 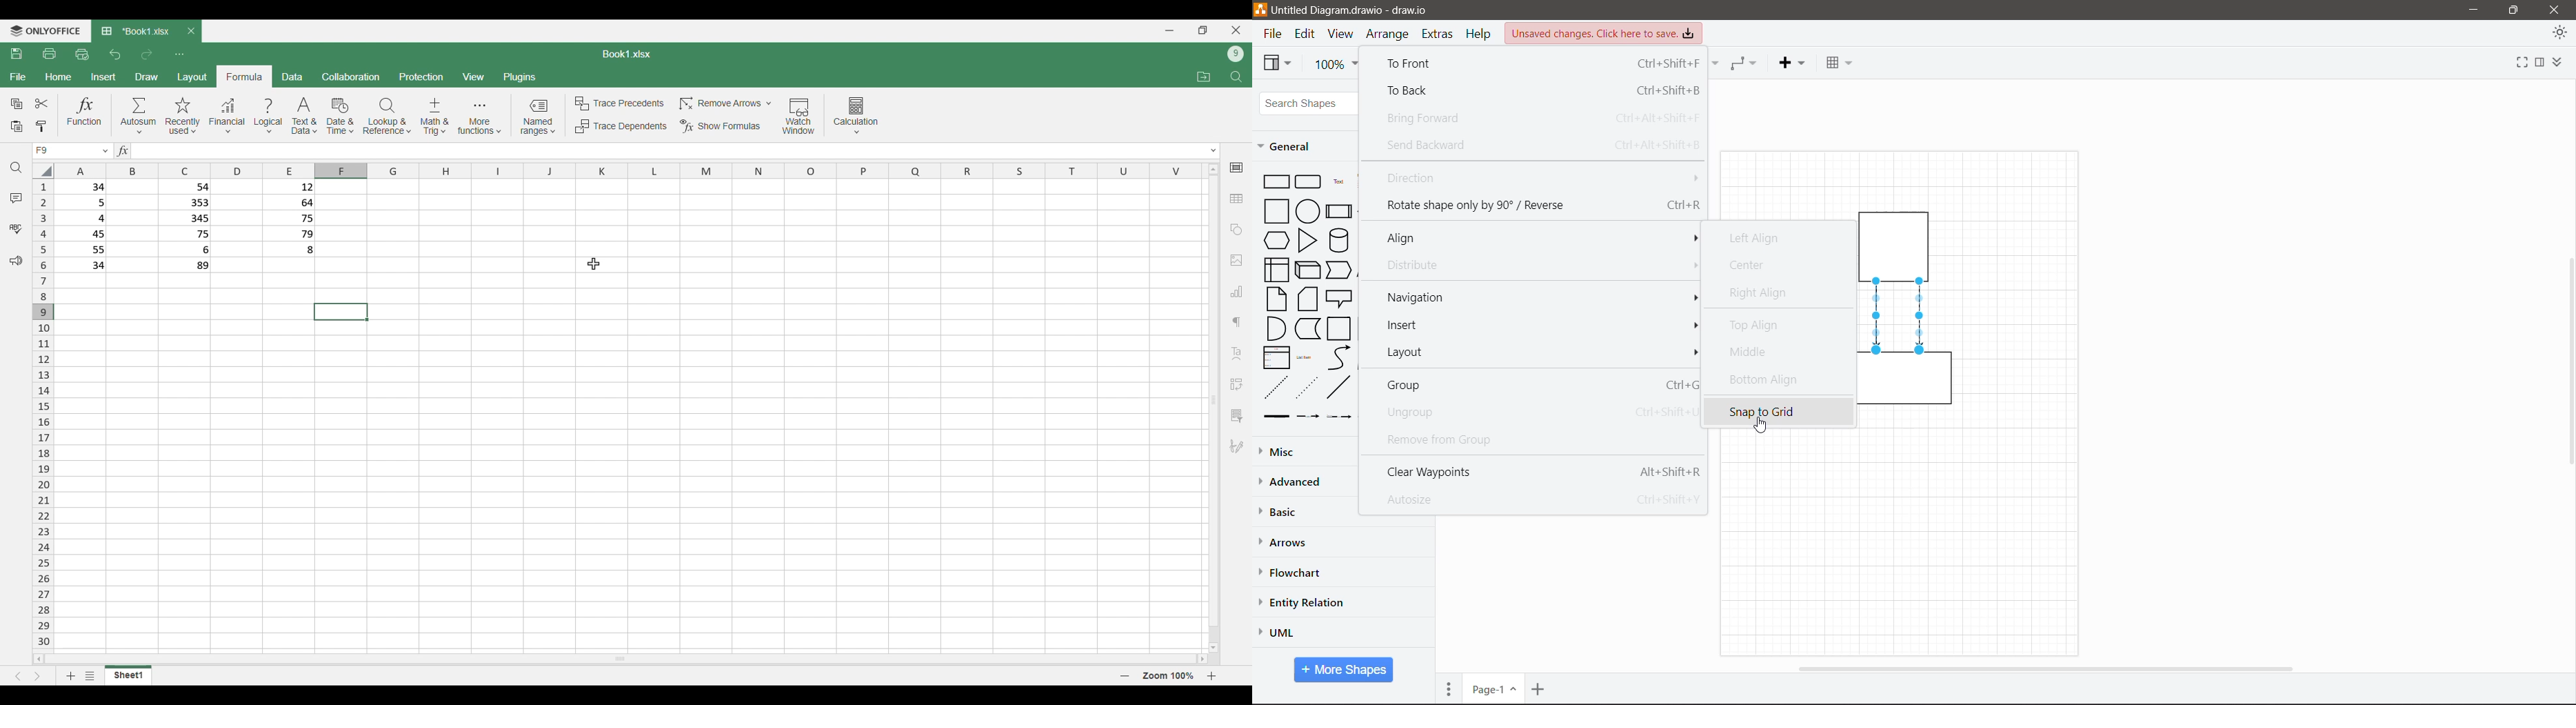 I want to click on Home menu, so click(x=58, y=77).